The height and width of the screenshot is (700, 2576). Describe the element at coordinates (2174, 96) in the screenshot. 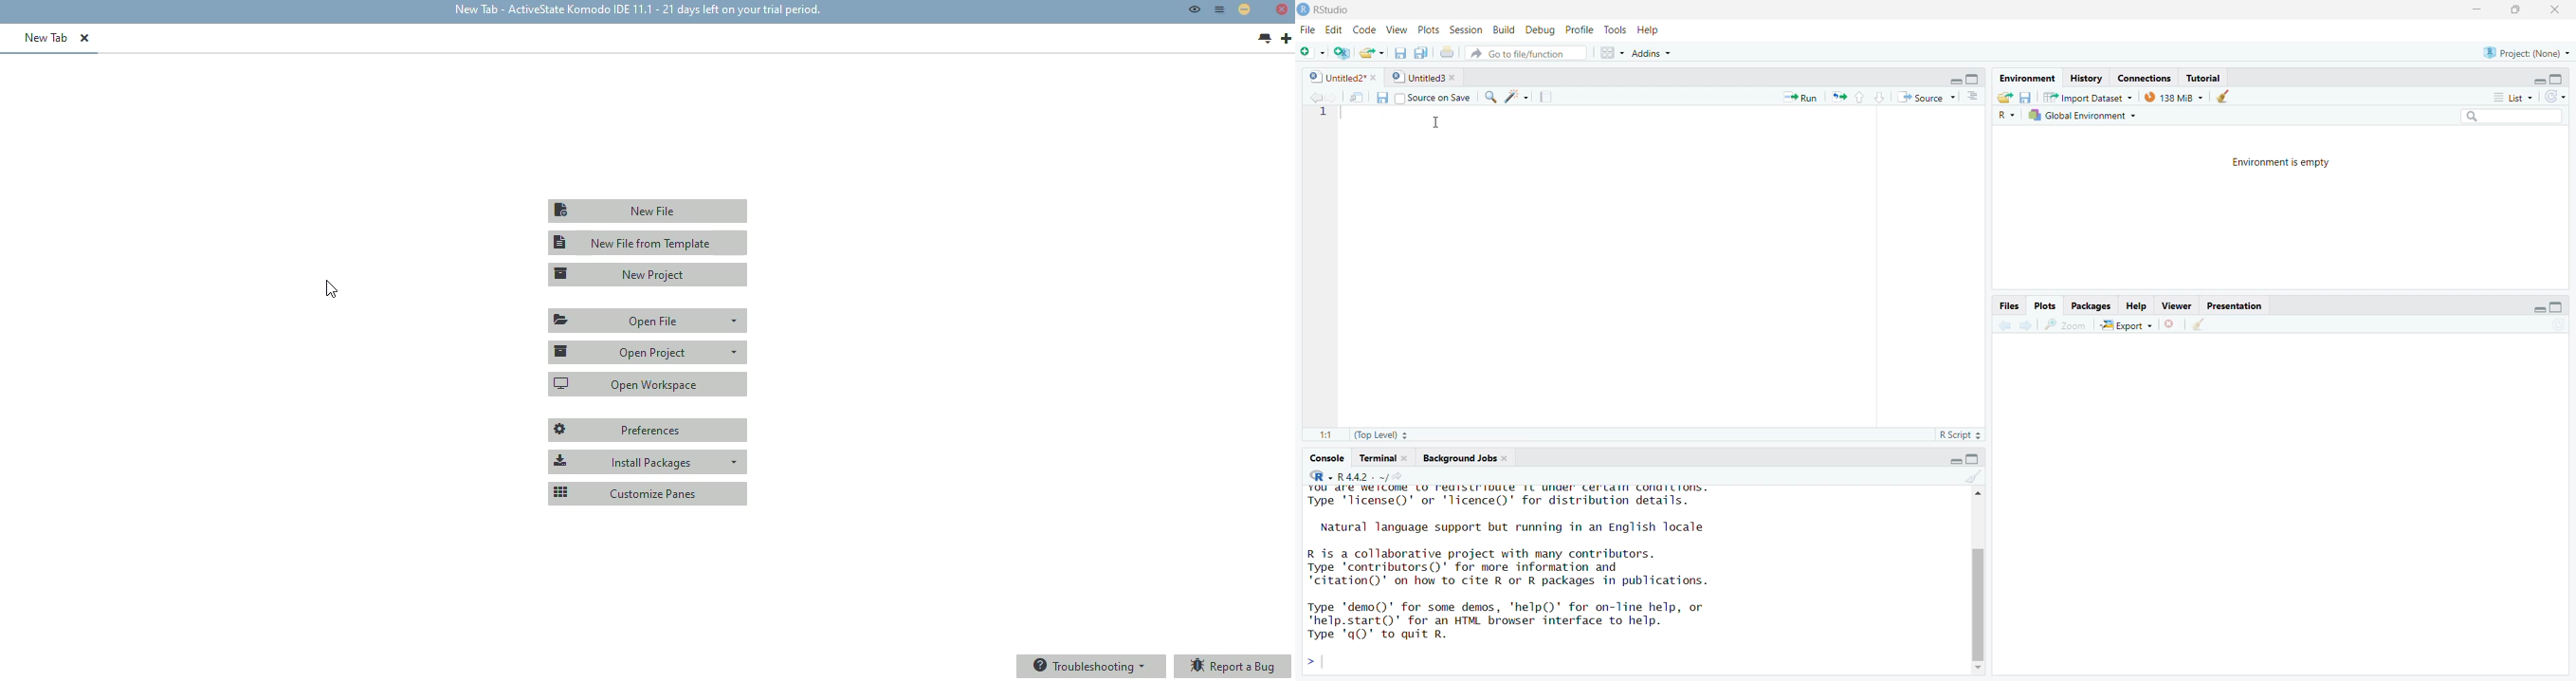

I see `138 MB` at that location.